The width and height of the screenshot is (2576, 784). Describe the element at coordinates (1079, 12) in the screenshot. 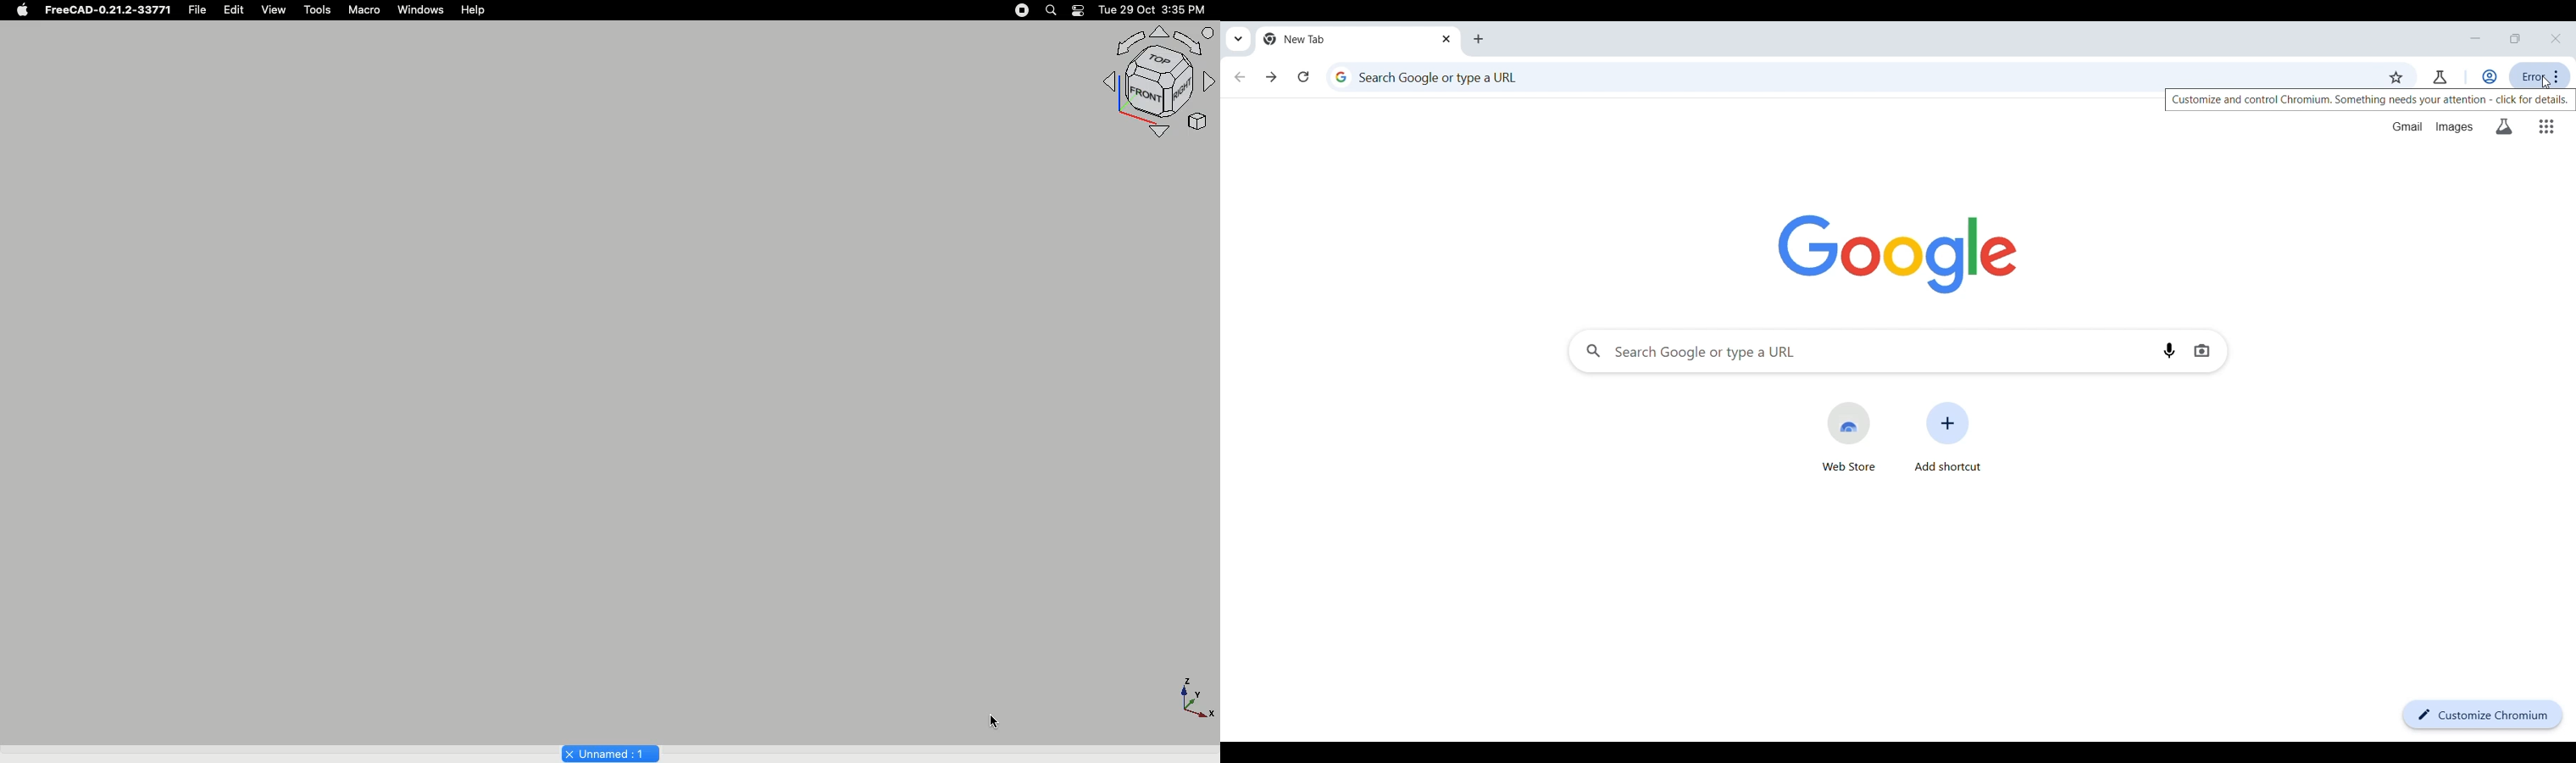

I see `battery` at that location.